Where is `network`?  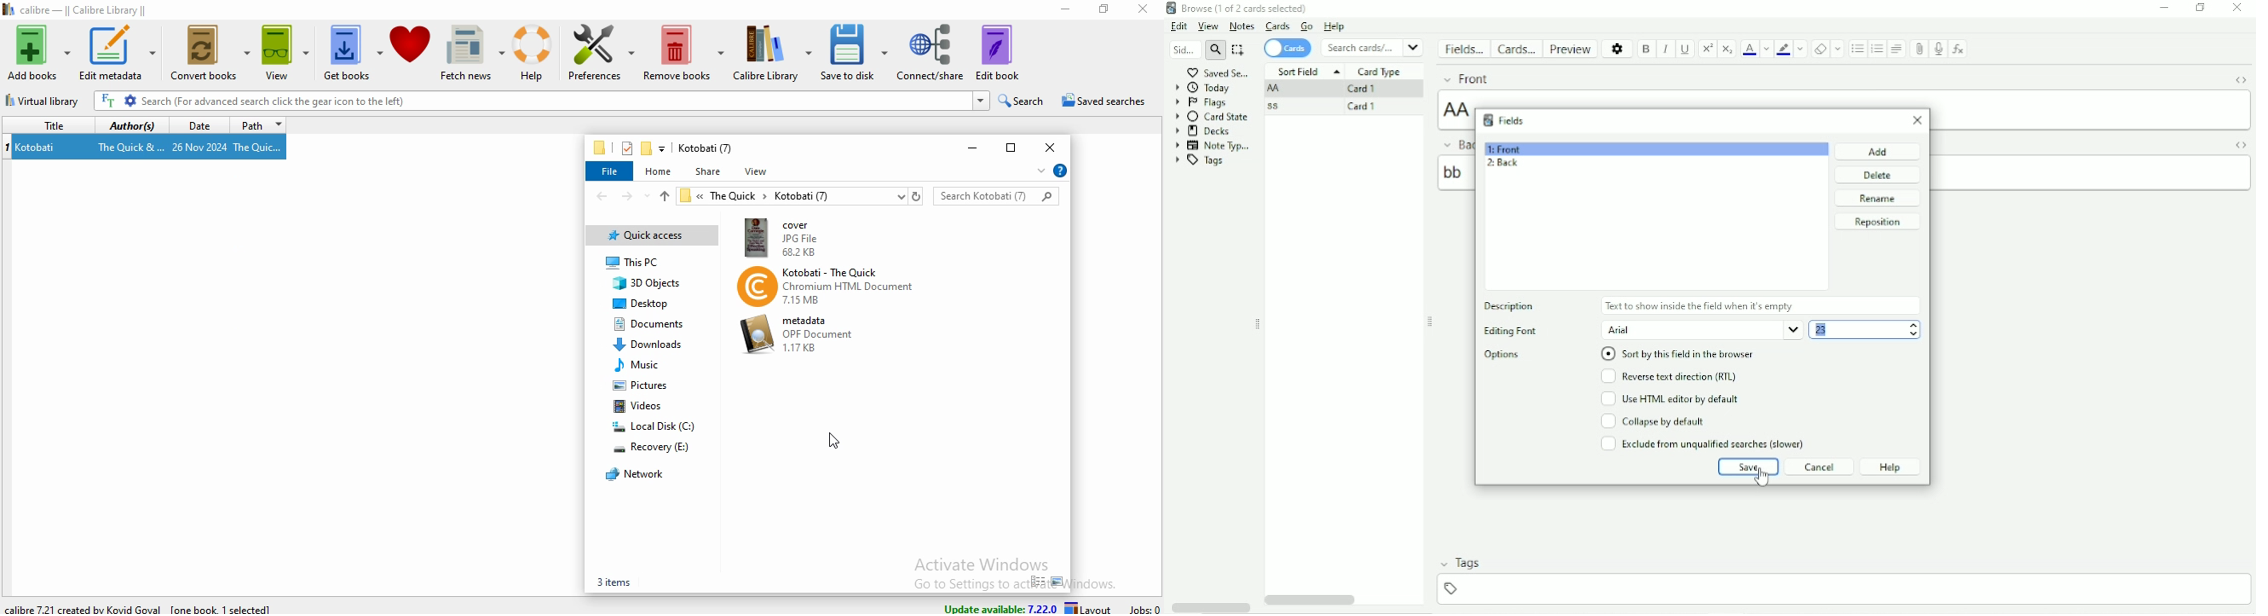 network is located at coordinates (633, 473).